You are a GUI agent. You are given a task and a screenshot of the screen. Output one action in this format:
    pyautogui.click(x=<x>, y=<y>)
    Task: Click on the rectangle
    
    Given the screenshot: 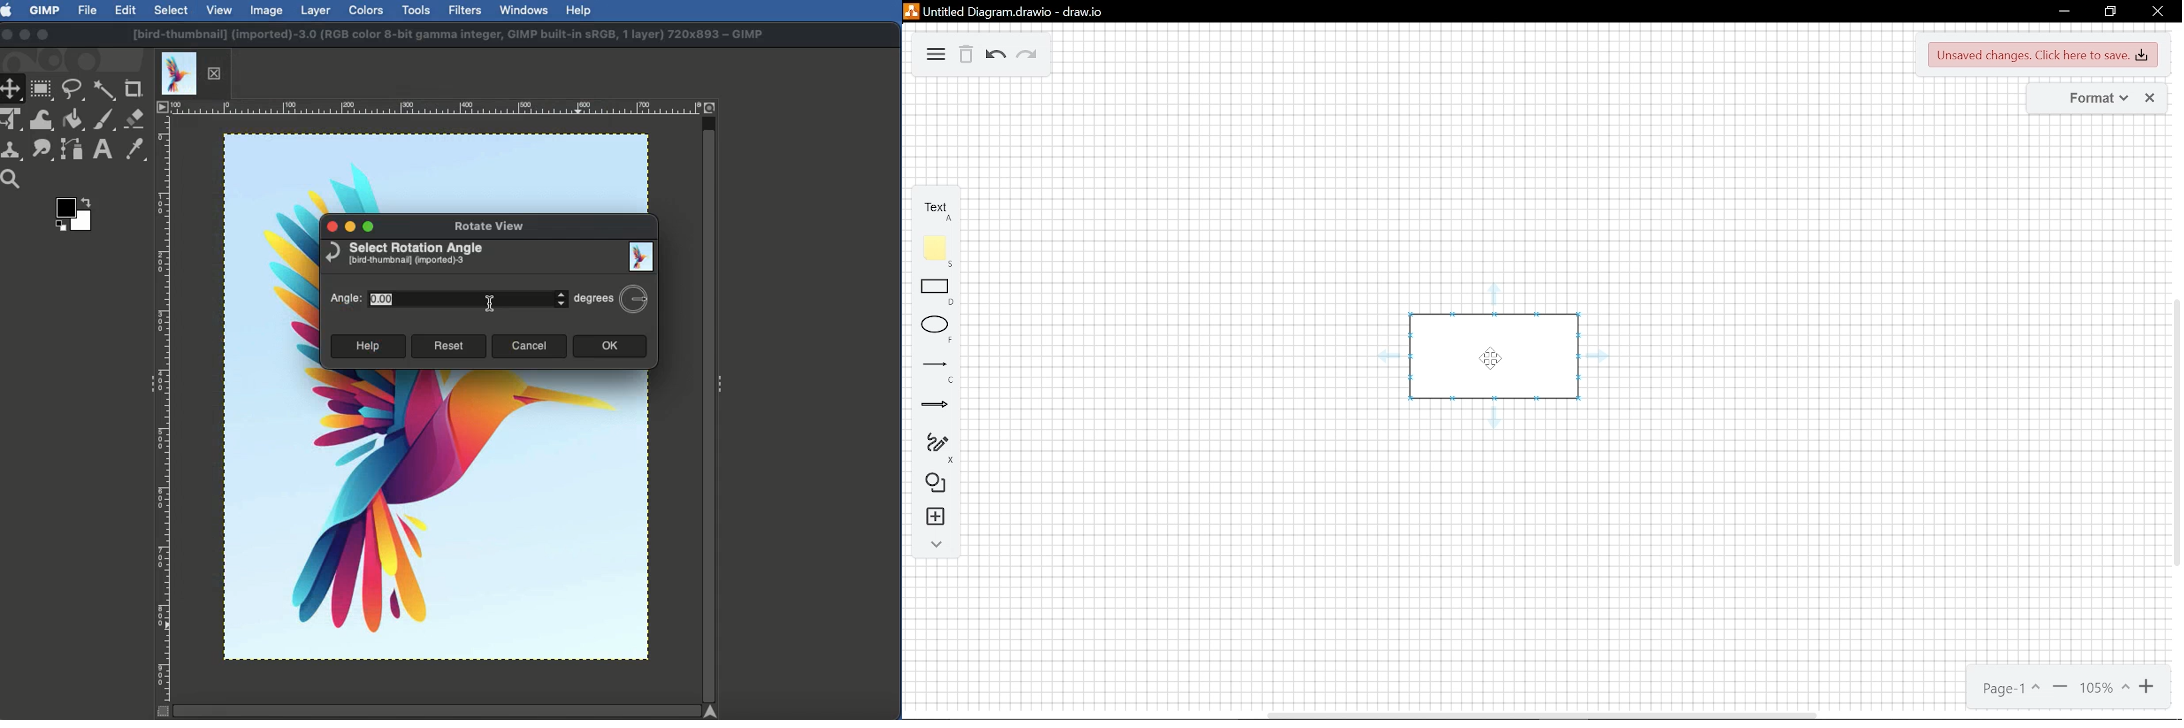 What is the action you would take?
    pyautogui.click(x=940, y=291)
    